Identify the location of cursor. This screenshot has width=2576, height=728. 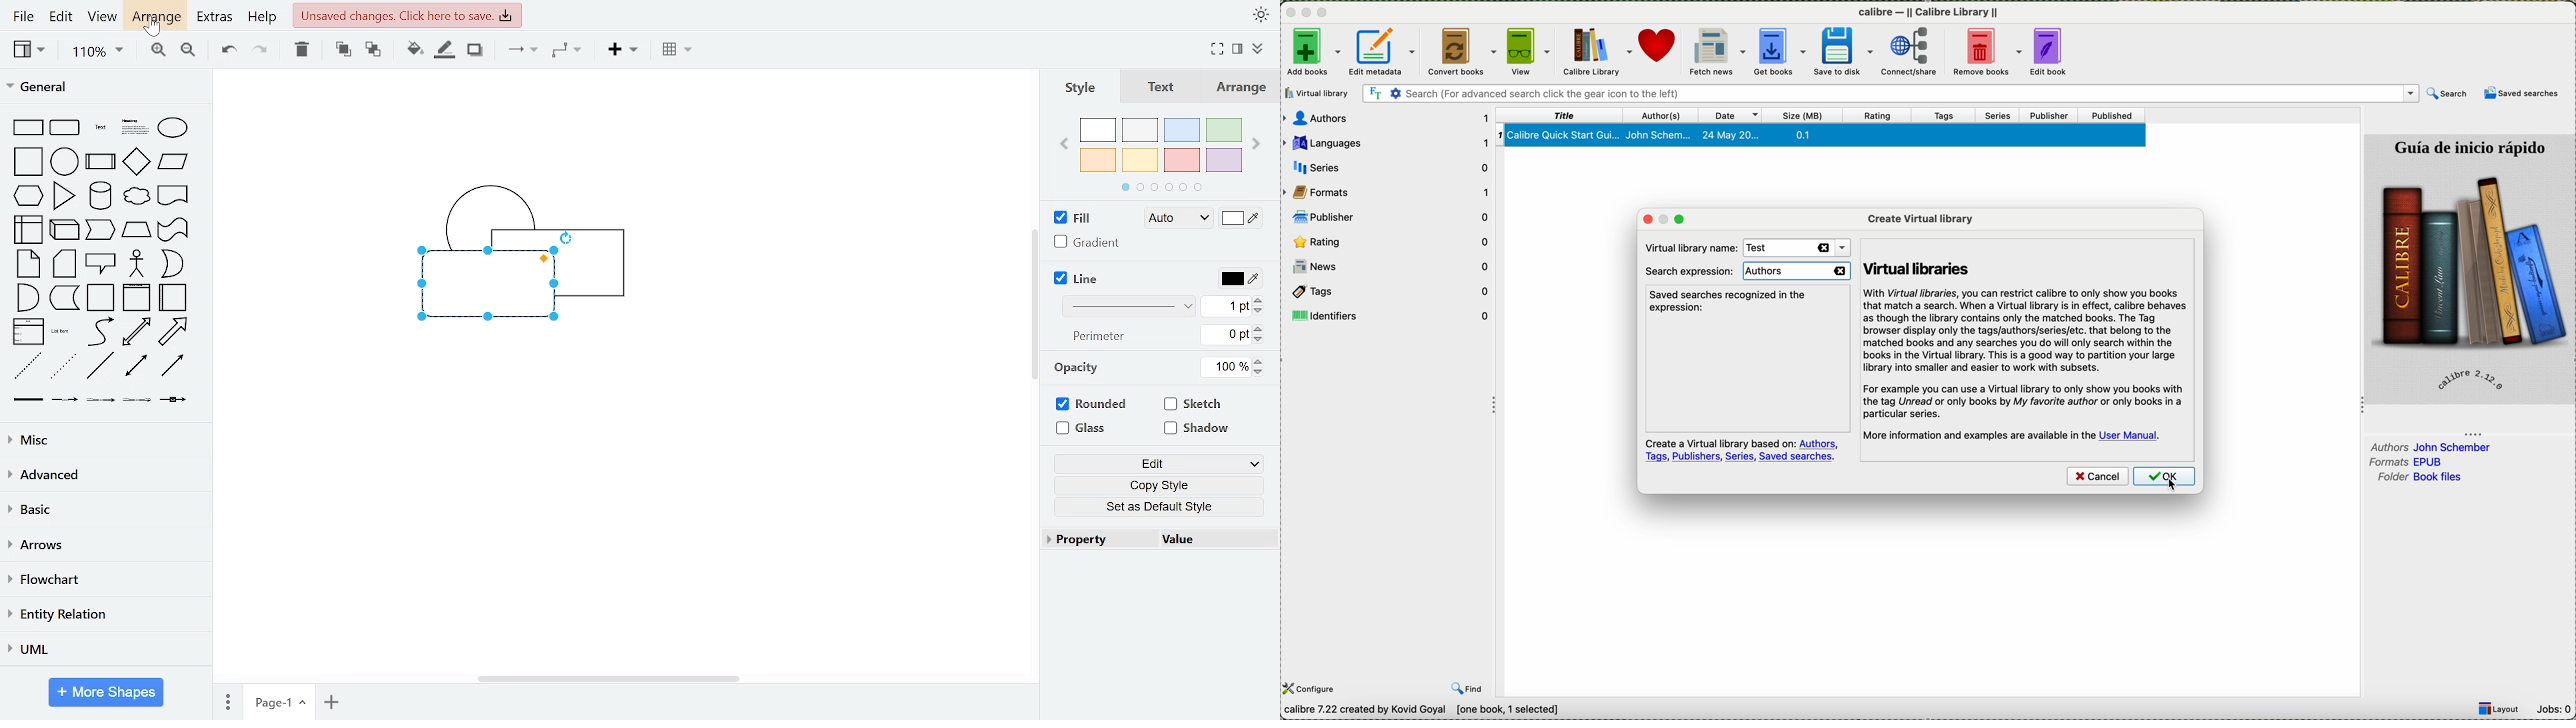
(151, 30).